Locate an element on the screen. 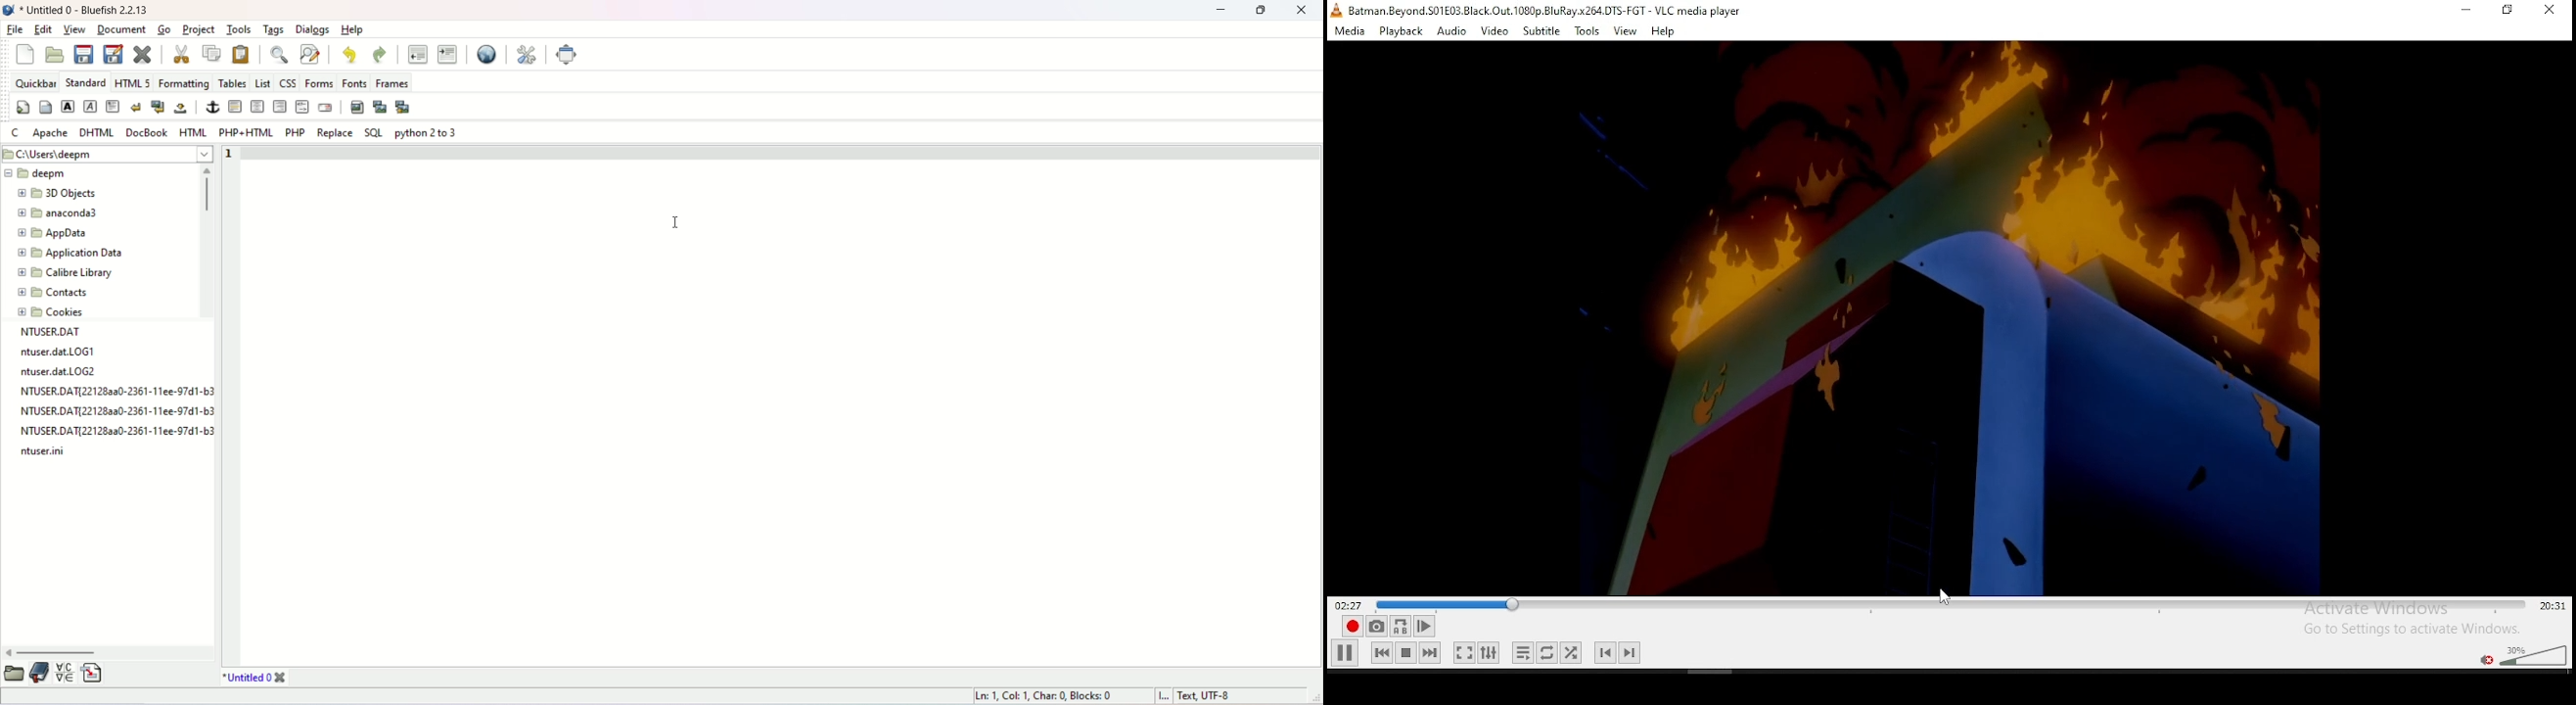 The image size is (2576, 728). anchor is located at coordinates (210, 108).